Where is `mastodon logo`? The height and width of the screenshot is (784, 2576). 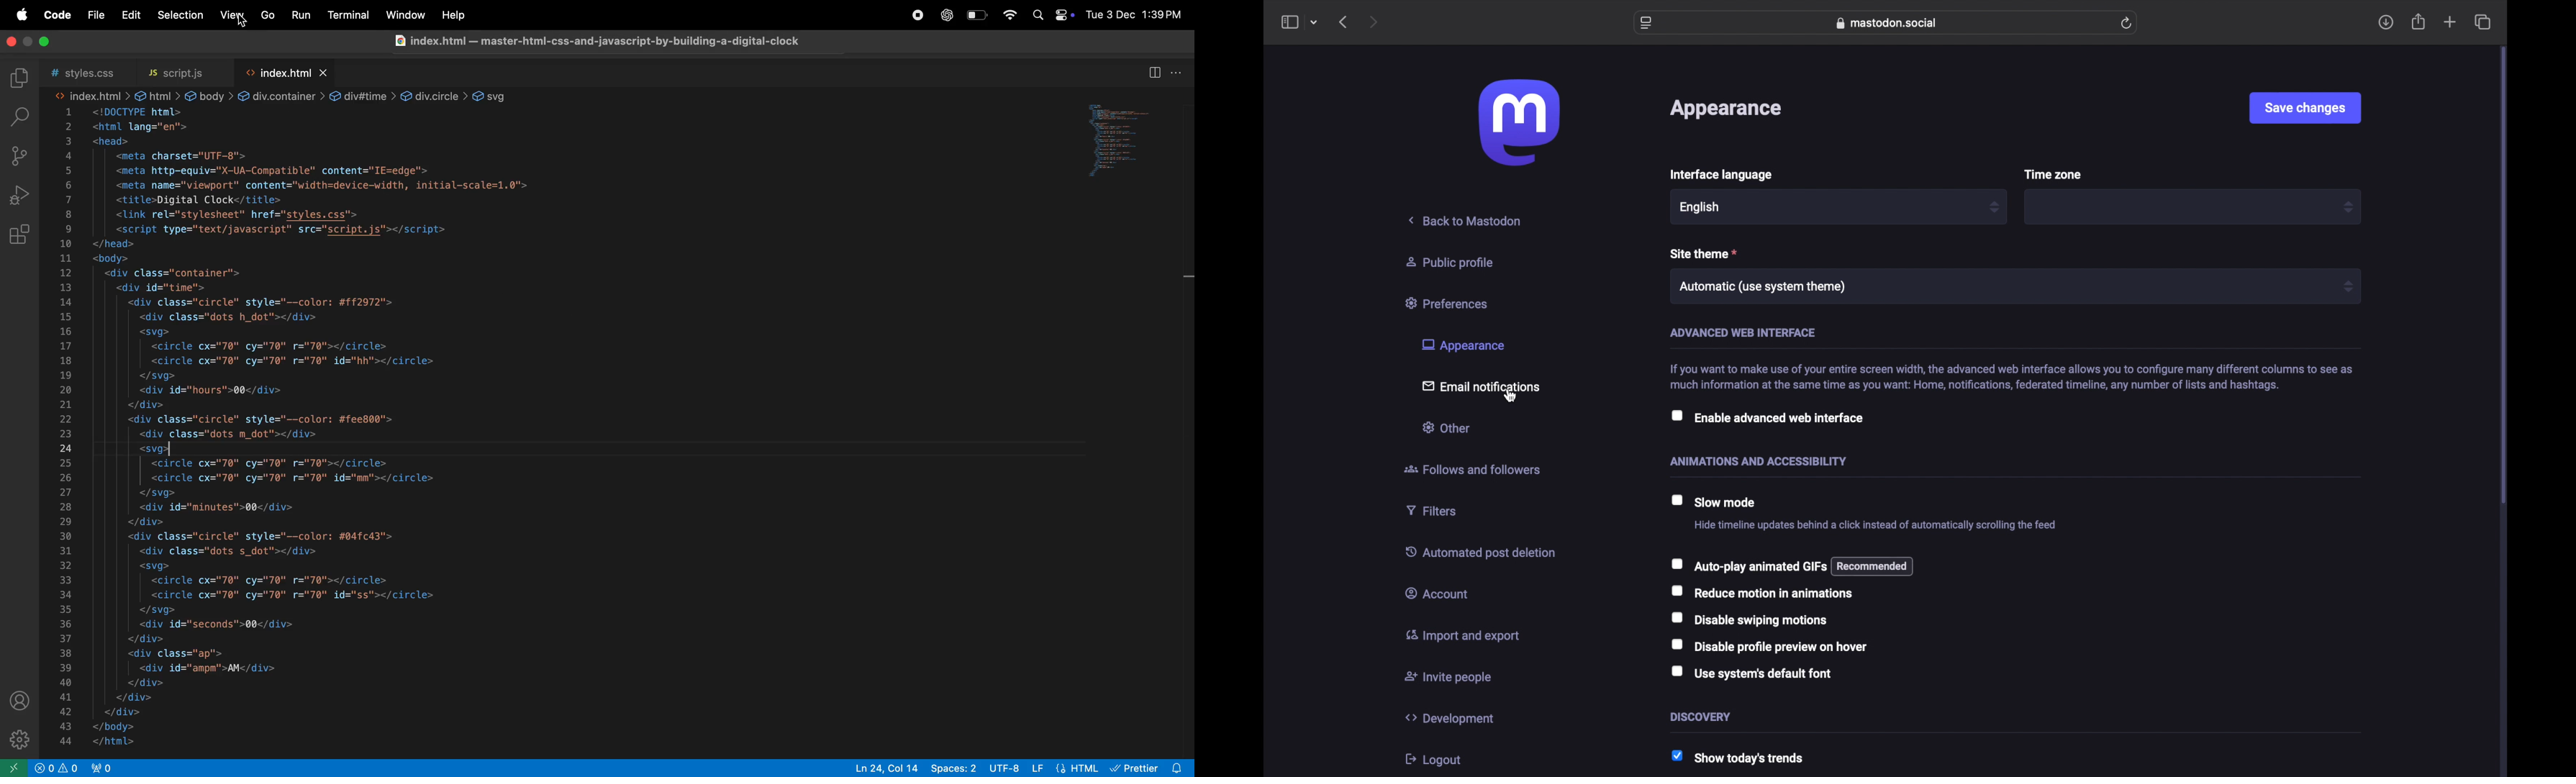 mastodon logo is located at coordinates (1519, 122).